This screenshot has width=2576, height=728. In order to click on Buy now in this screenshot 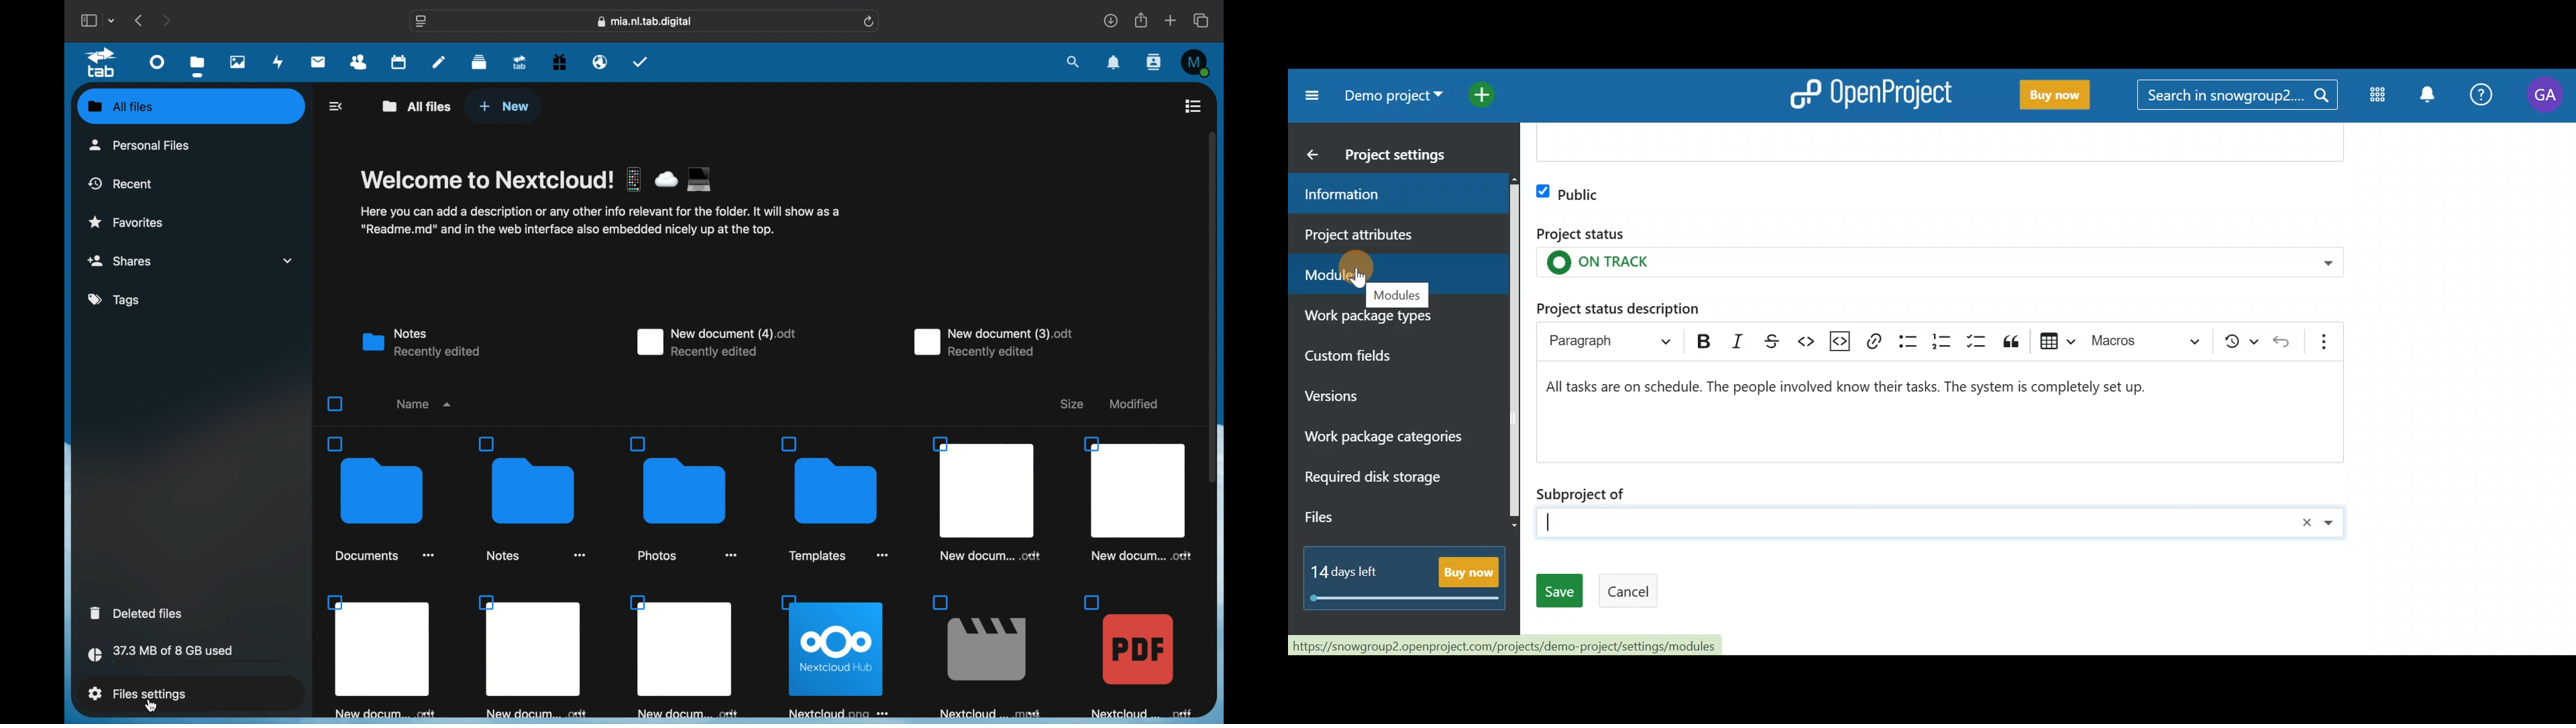, I will do `click(2057, 97)`.